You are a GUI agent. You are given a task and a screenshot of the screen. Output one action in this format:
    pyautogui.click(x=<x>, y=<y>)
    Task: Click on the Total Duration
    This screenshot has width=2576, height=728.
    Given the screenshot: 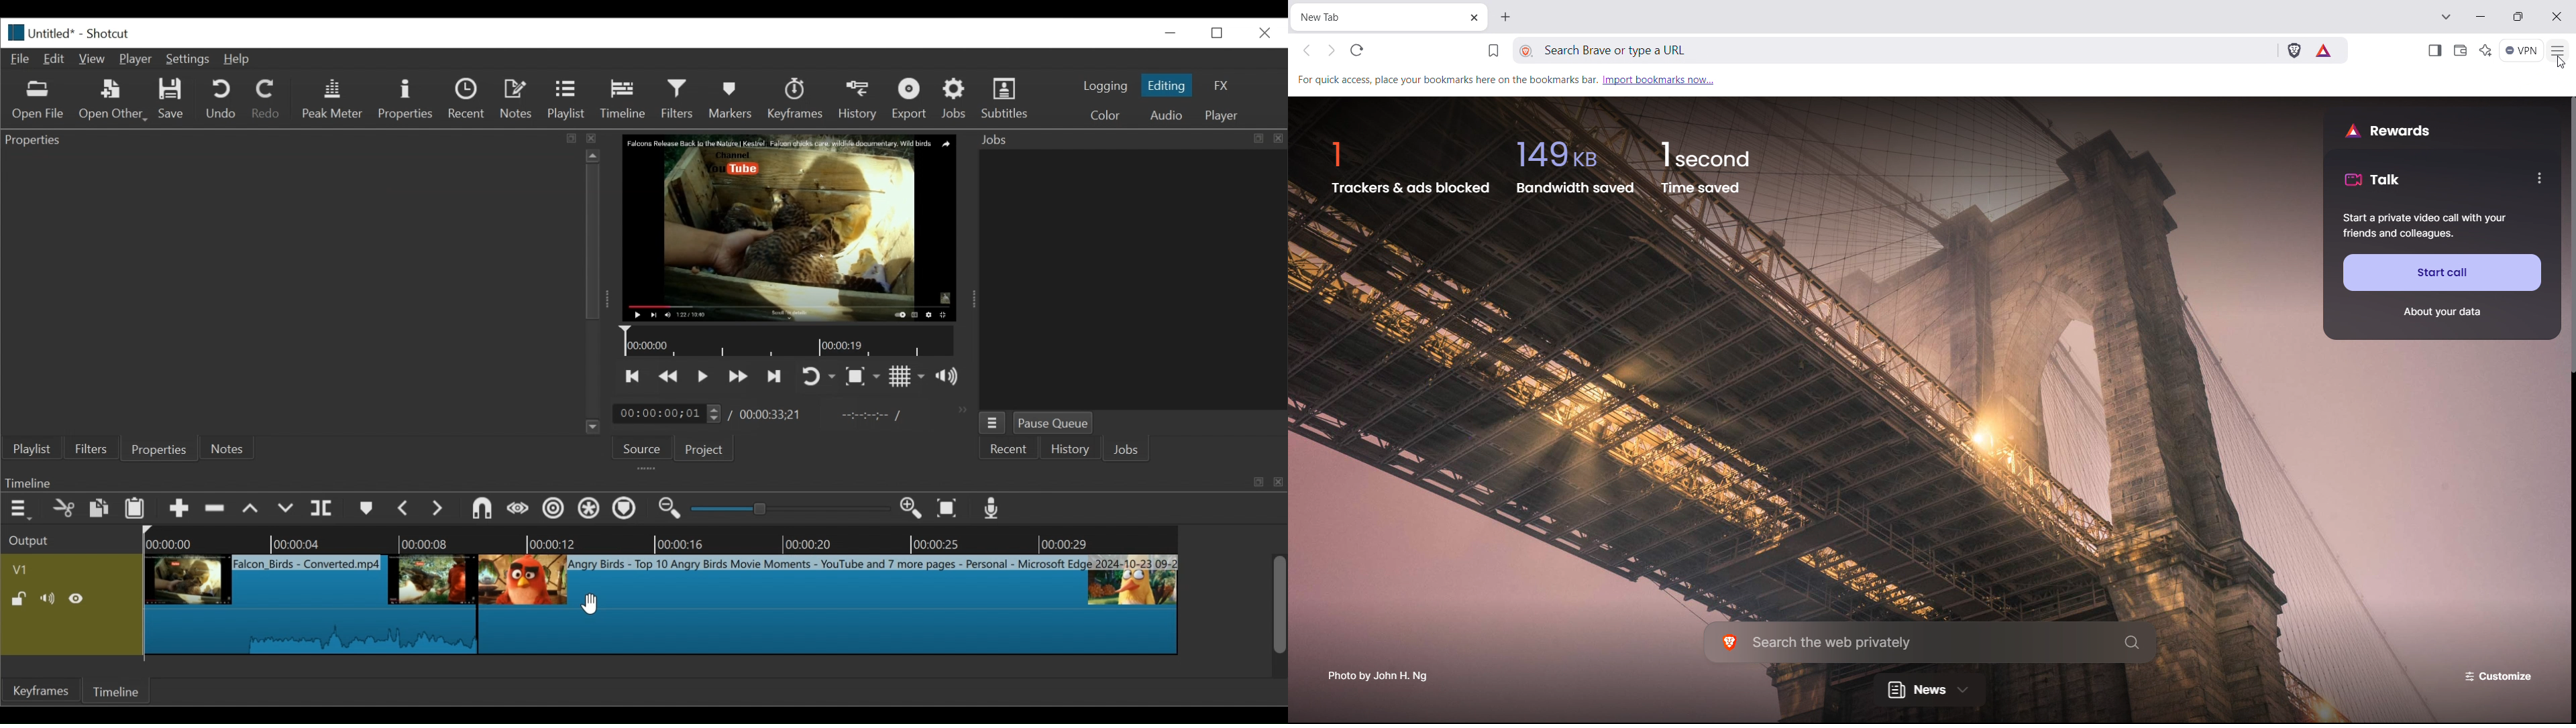 What is the action you would take?
    pyautogui.click(x=771, y=414)
    